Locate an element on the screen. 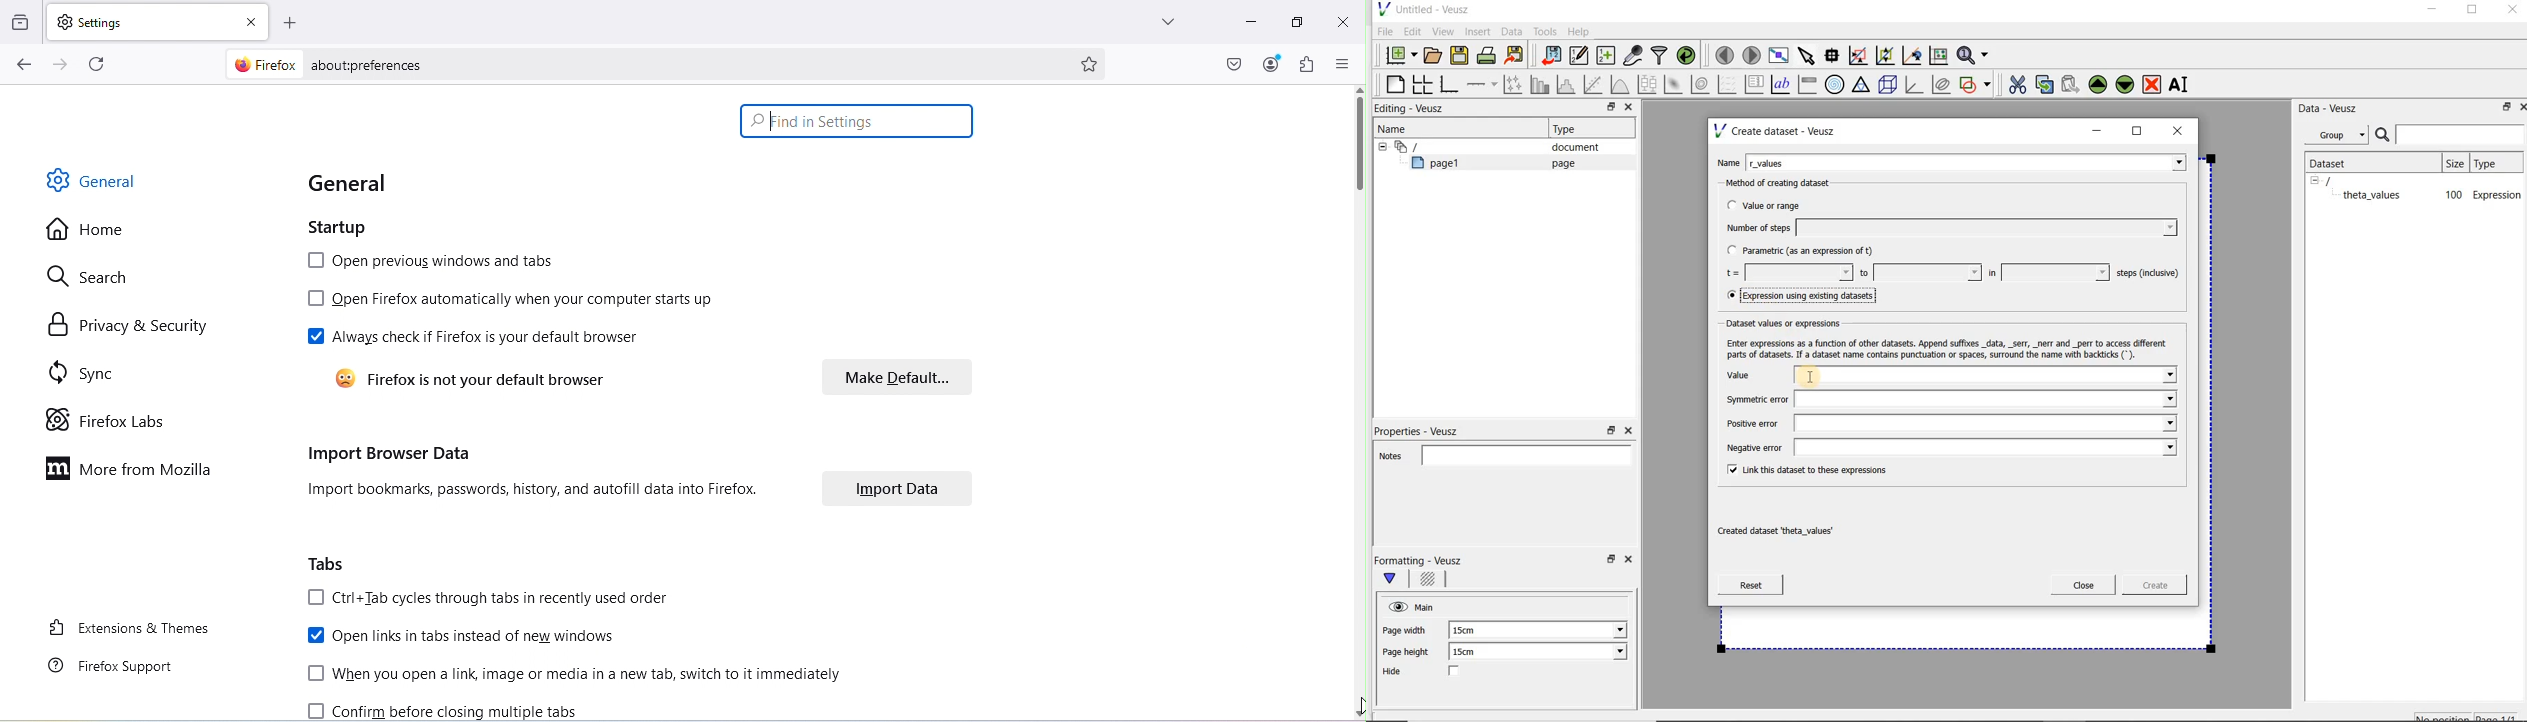 The image size is (2548, 728). move down is located at coordinates (1357, 714).